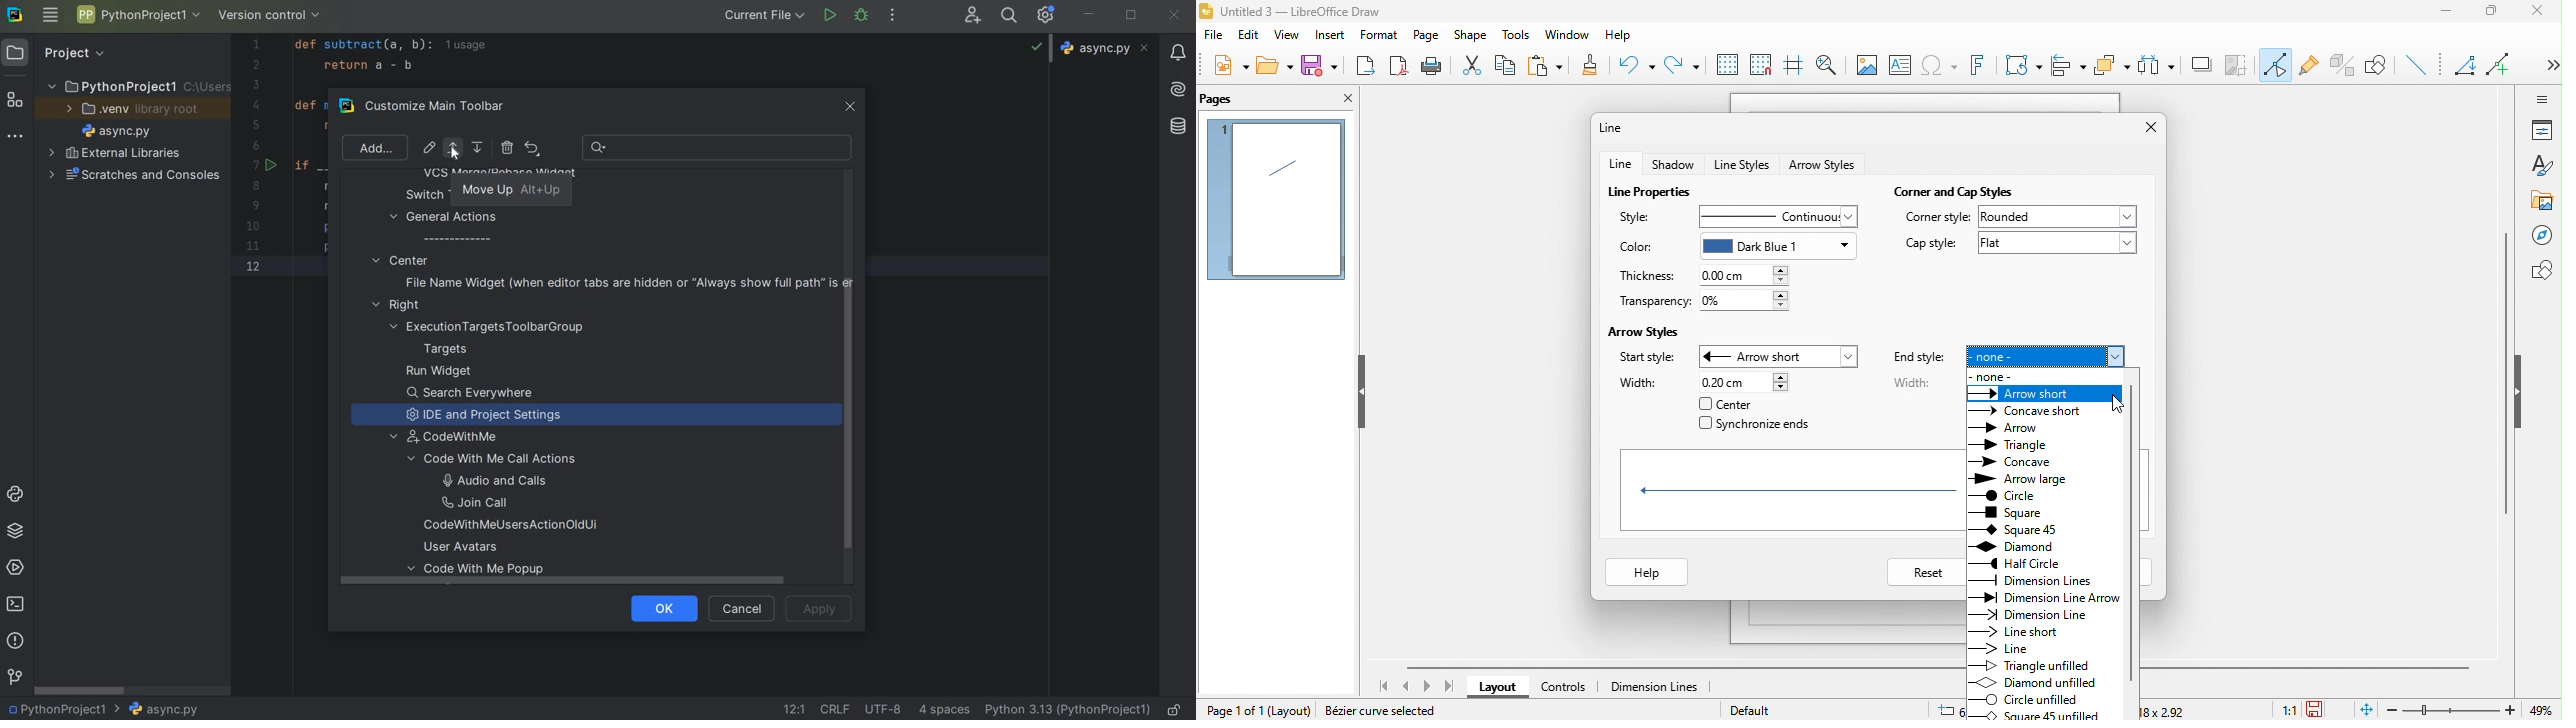 Image resolution: width=2576 pixels, height=728 pixels. What do you see at coordinates (508, 459) in the screenshot?
I see `code with me call actions` at bounding box center [508, 459].